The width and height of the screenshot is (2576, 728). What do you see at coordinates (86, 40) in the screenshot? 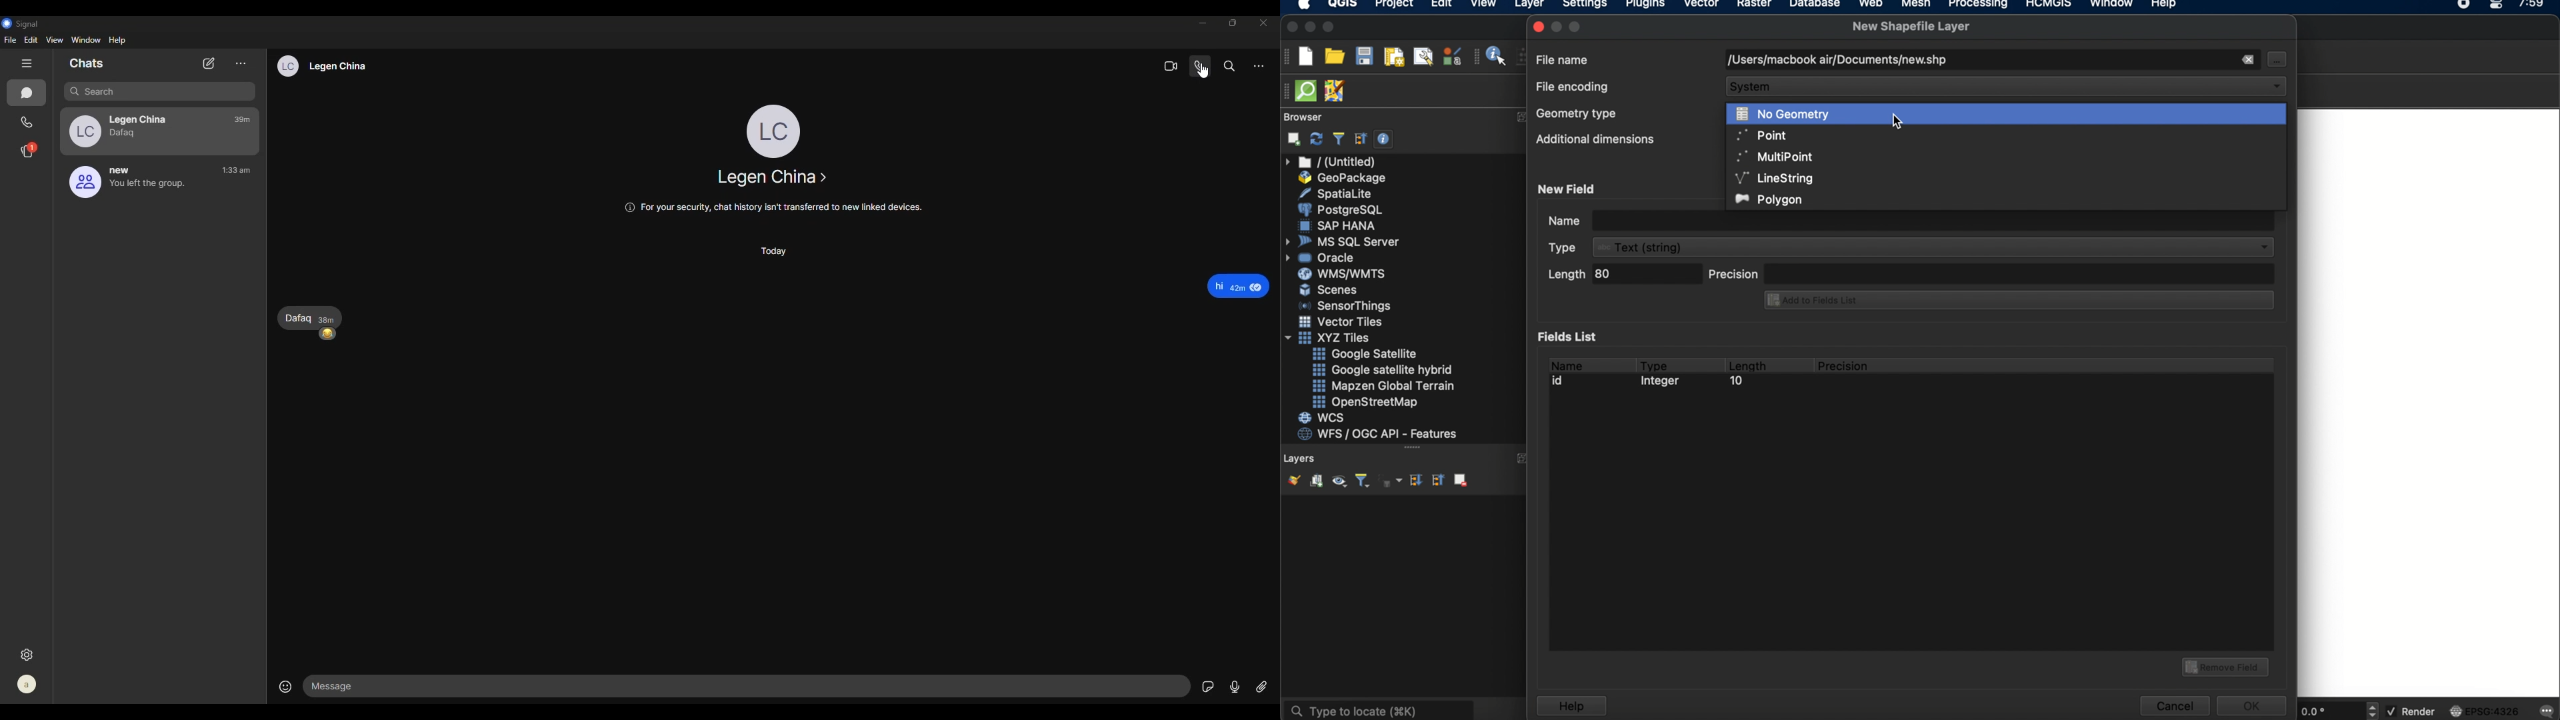
I see `window` at bounding box center [86, 40].